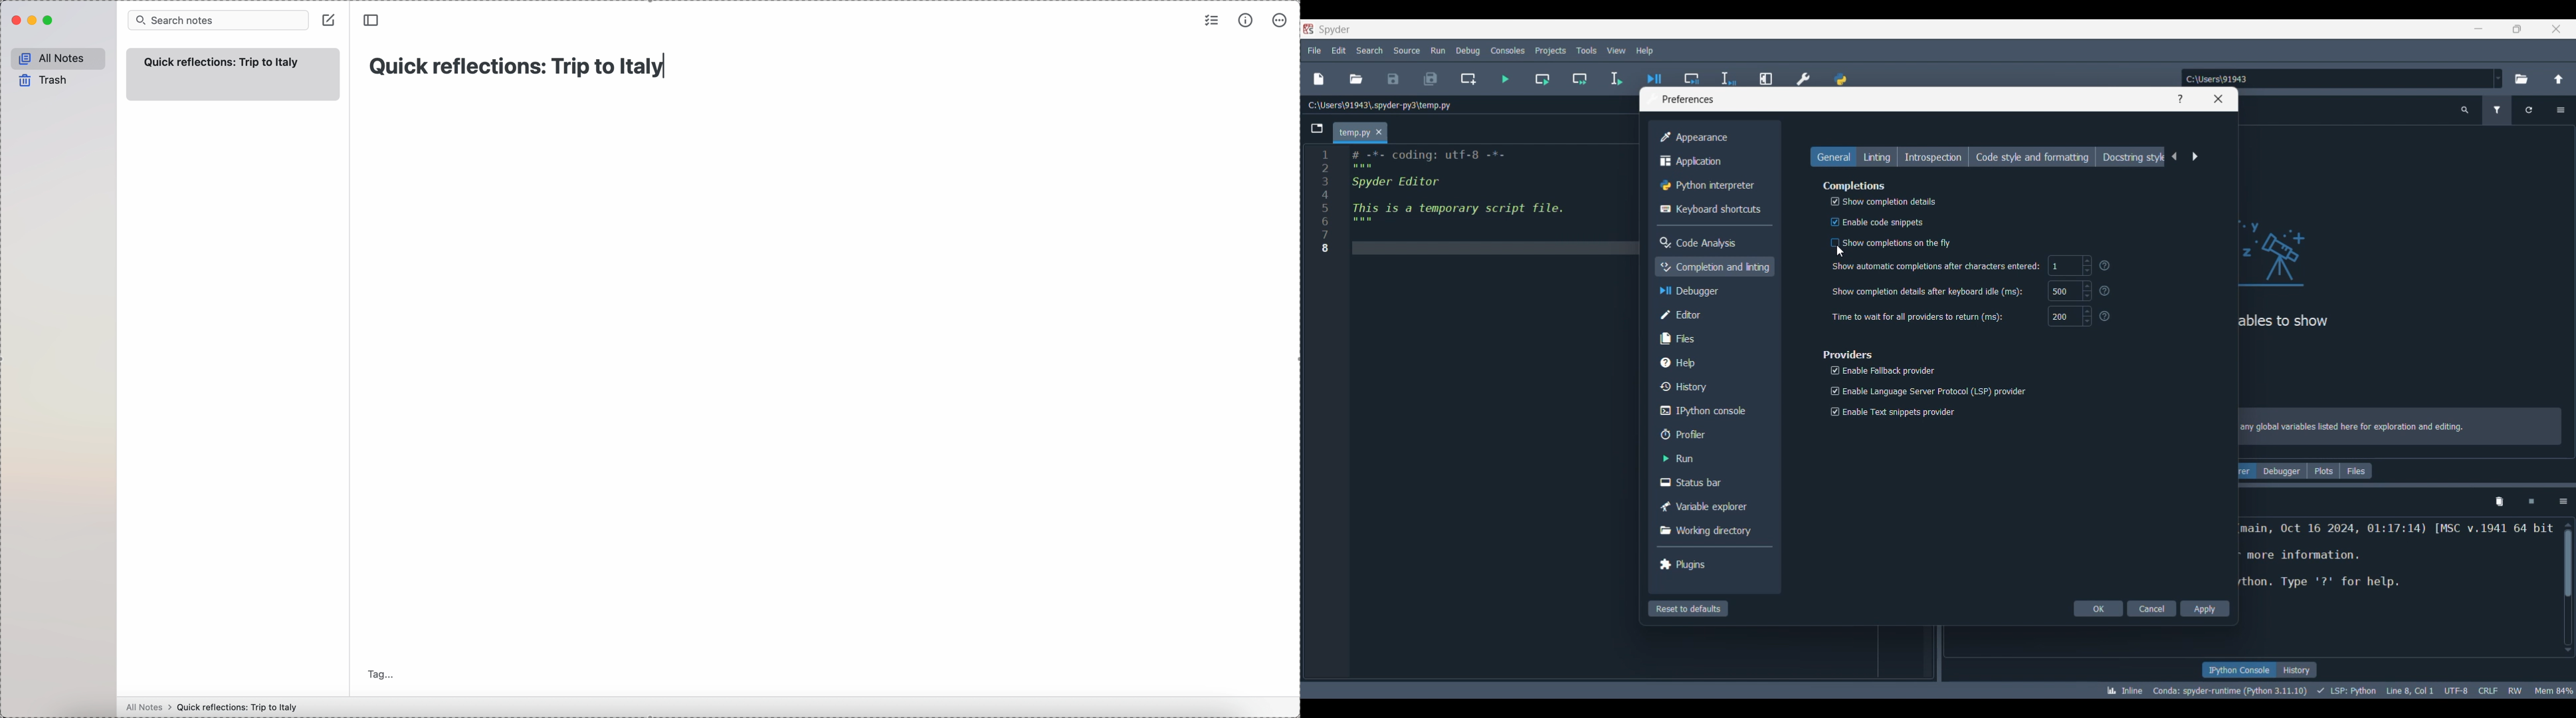 This screenshot has width=2576, height=728. Describe the element at coordinates (1335, 30) in the screenshot. I see `Software name` at that location.